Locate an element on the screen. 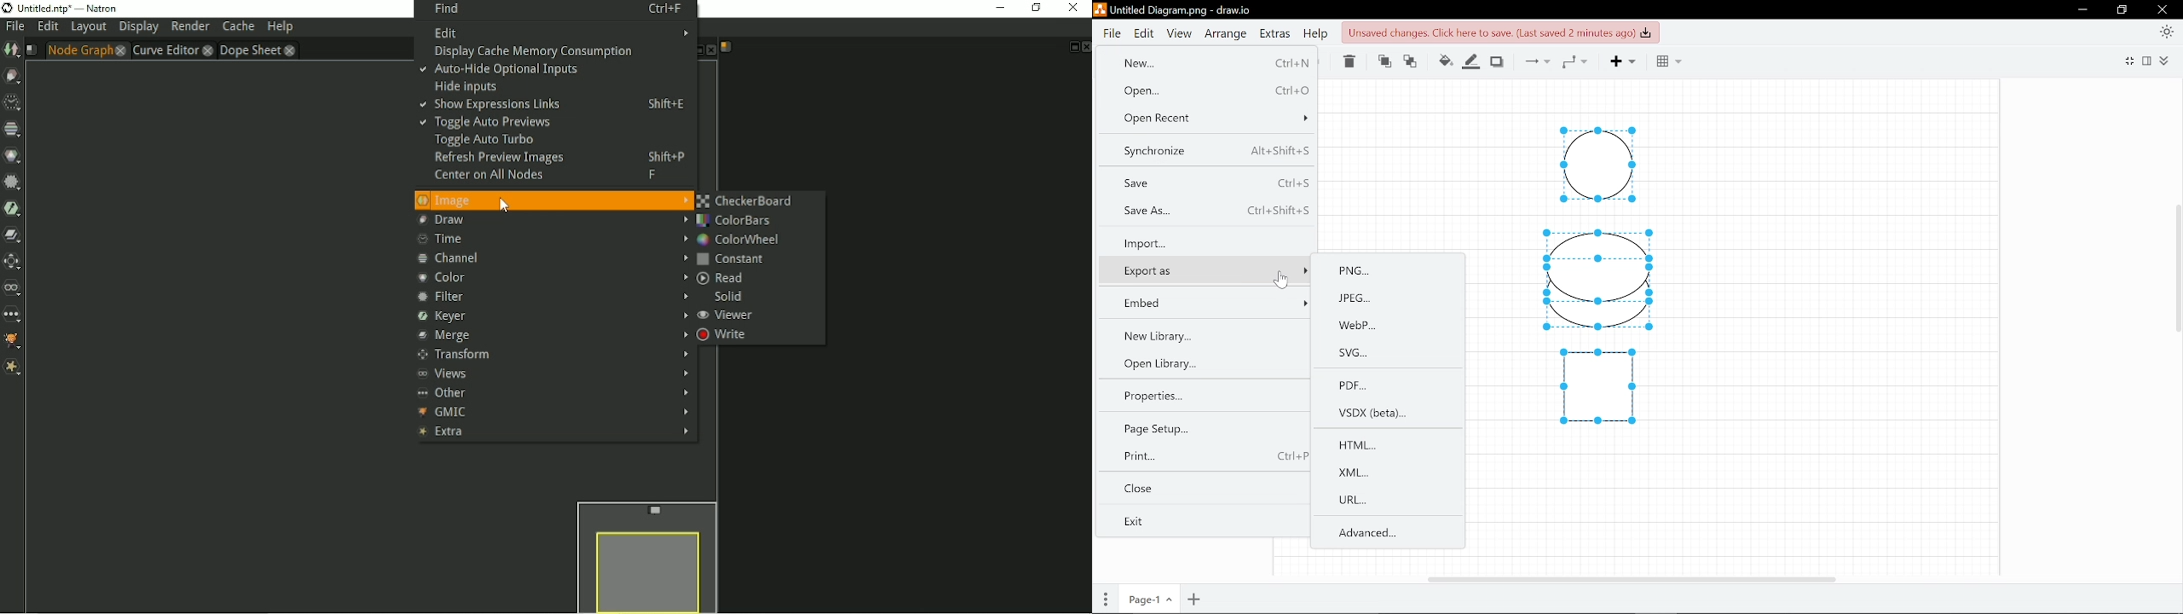 This screenshot has height=616, width=2184. Click to save changes is located at coordinates (1500, 32).